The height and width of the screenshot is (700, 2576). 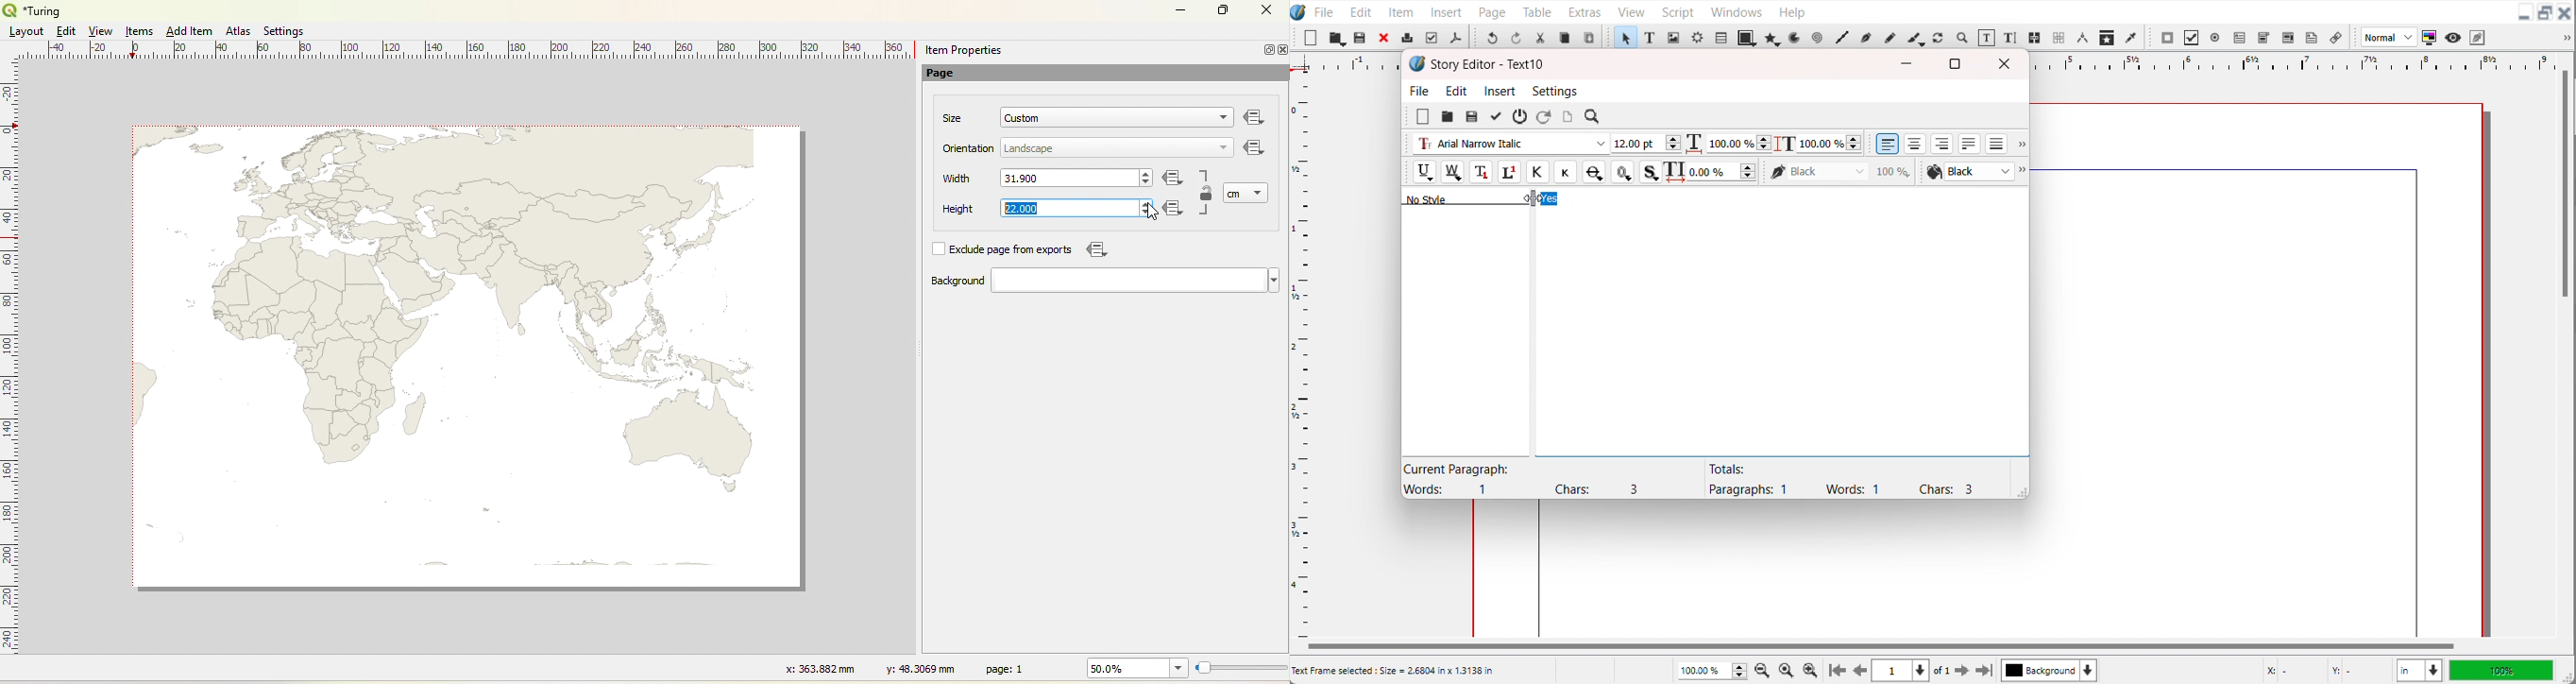 I want to click on Help, so click(x=1792, y=11).